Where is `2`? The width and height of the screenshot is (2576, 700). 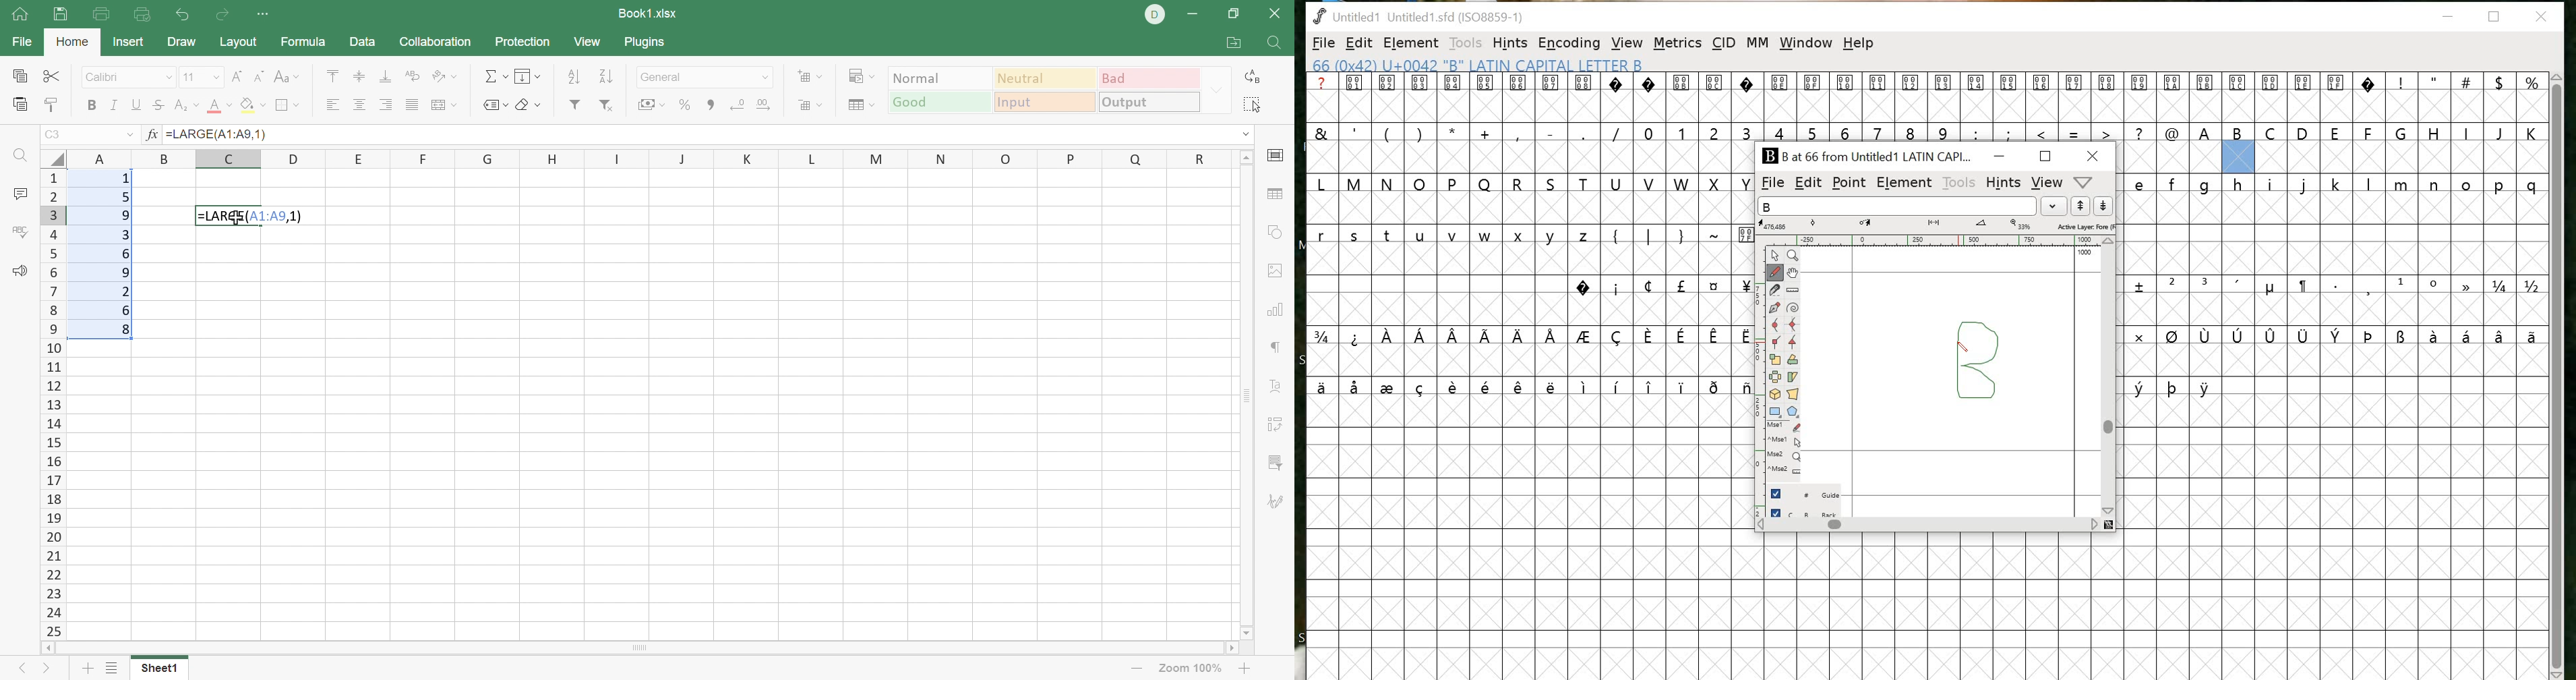
2 is located at coordinates (125, 291).